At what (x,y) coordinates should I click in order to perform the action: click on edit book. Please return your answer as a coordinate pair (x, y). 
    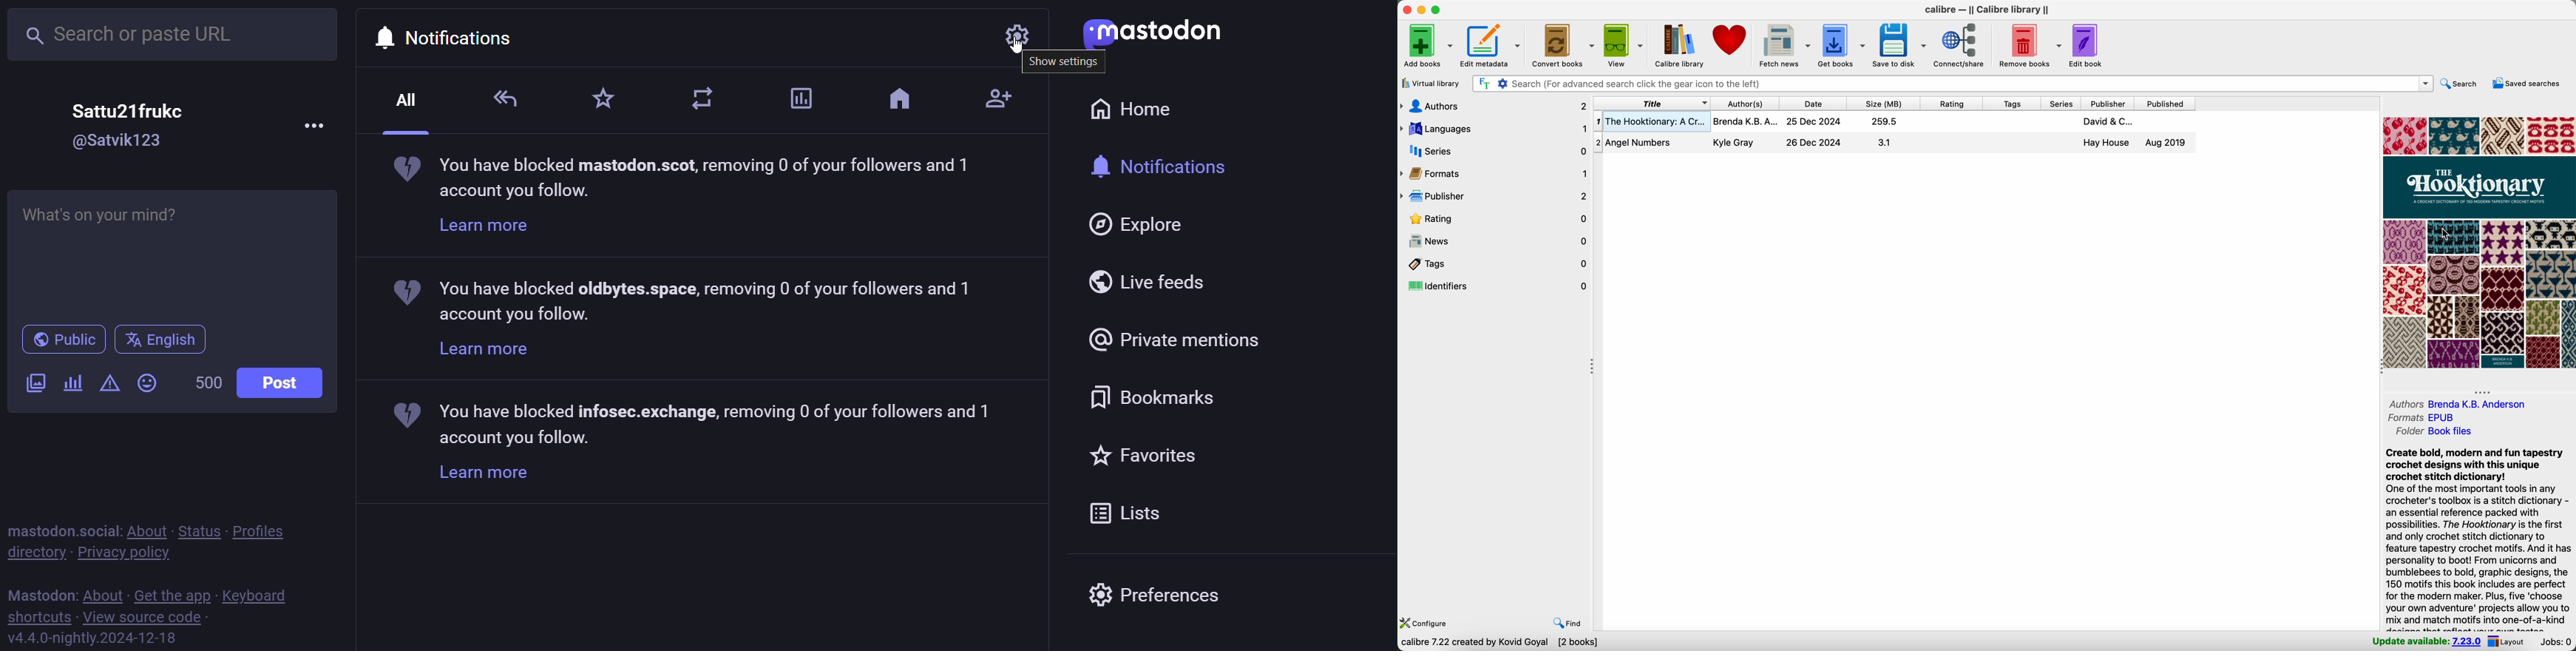
    Looking at the image, I should click on (2087, 45).